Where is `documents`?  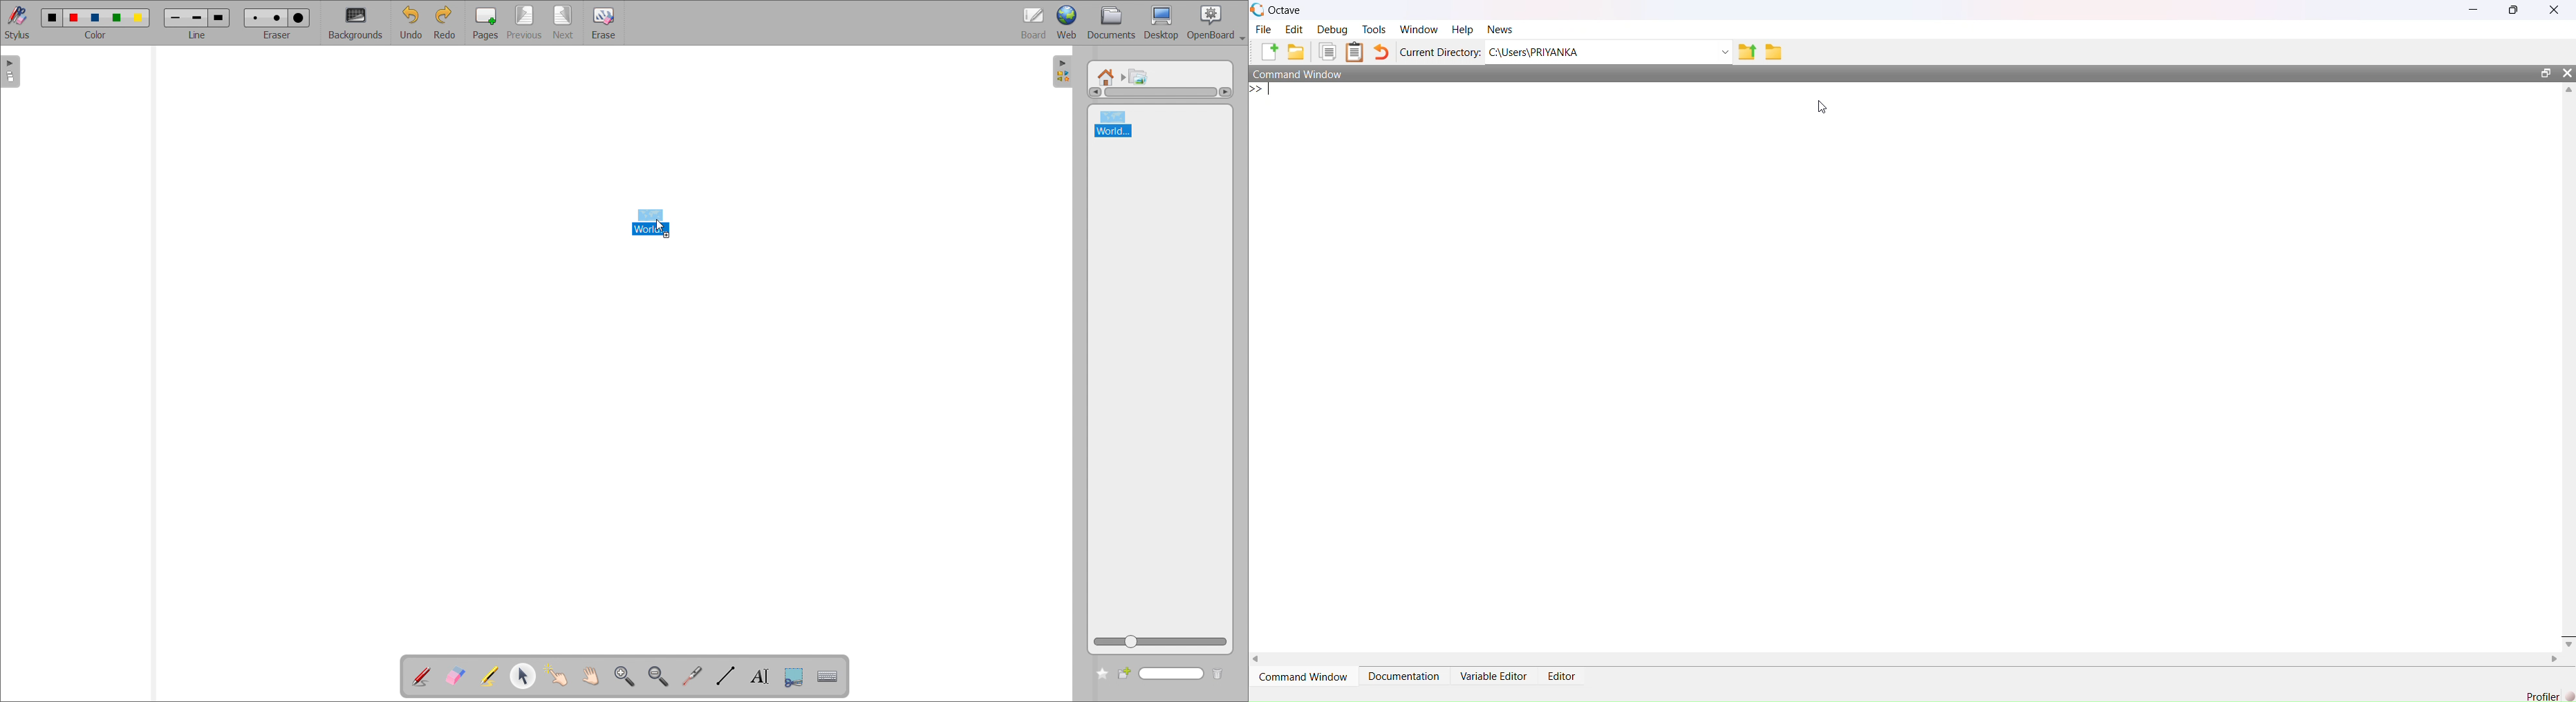
documents is located at coordinates (1112, 23).